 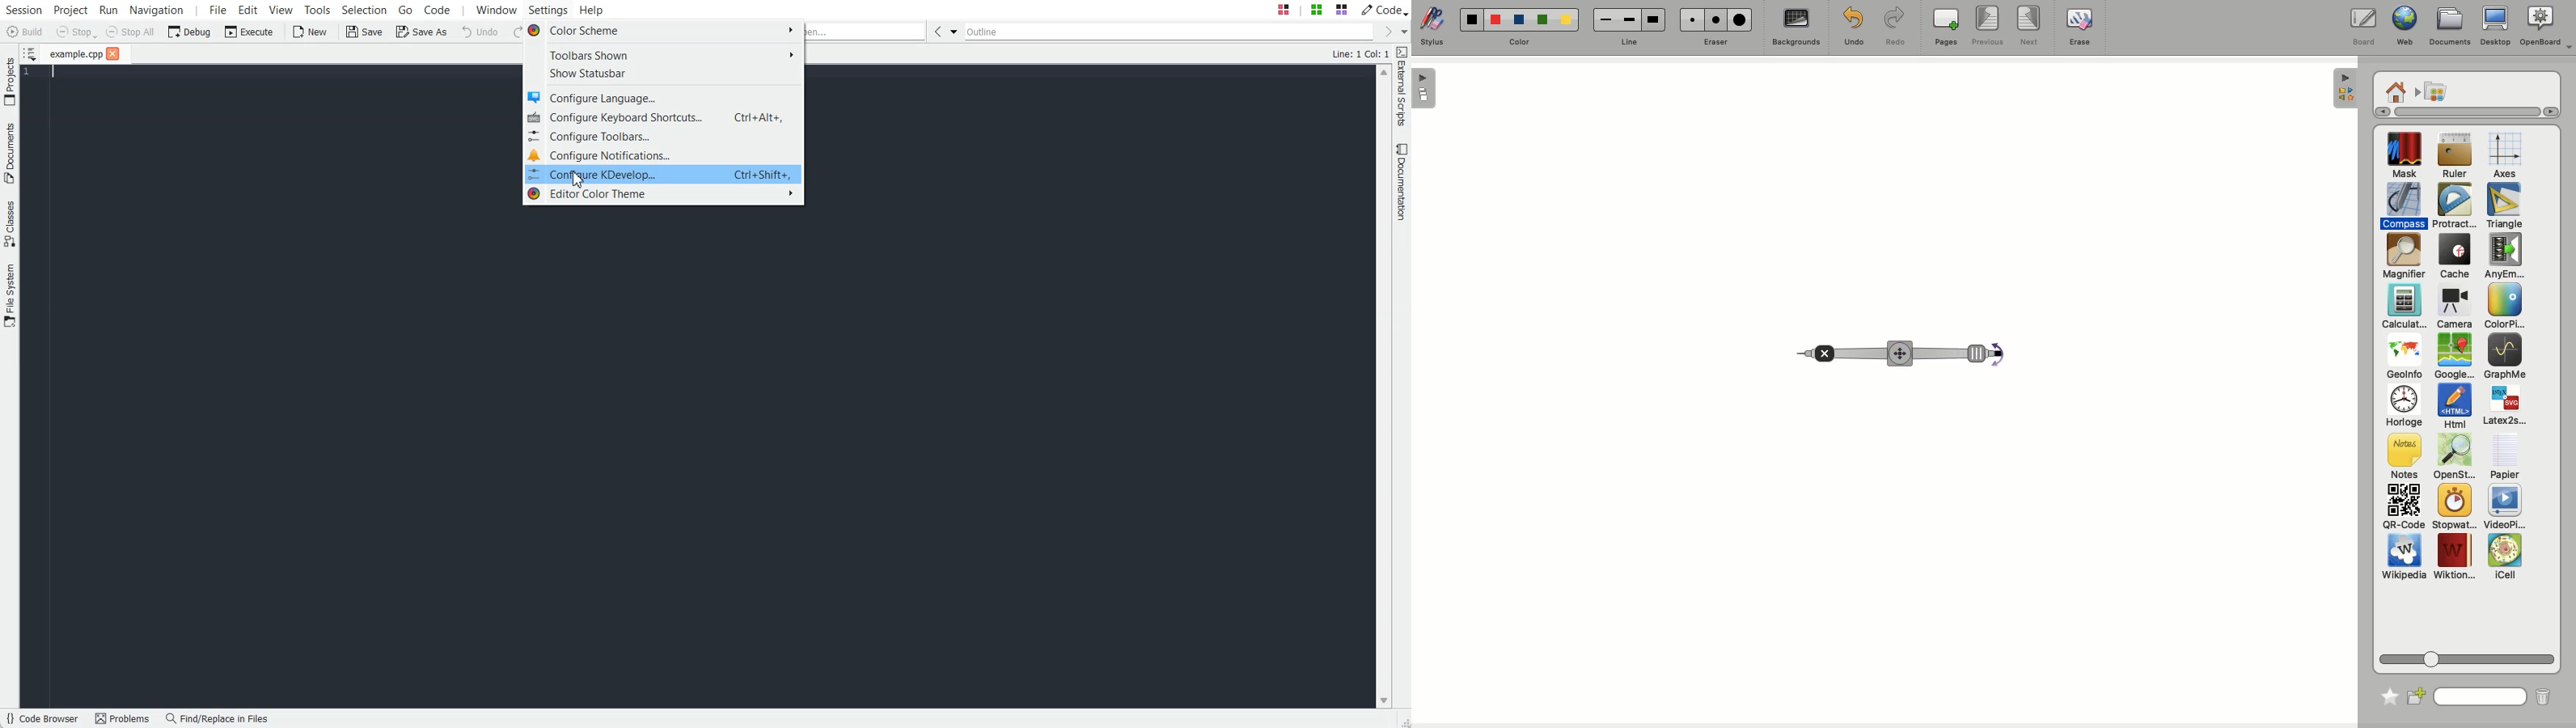 What do you see at coordinates (2455, 557) in the screenshot?
I see `Wiktion` at bounding box center [2455, 557].